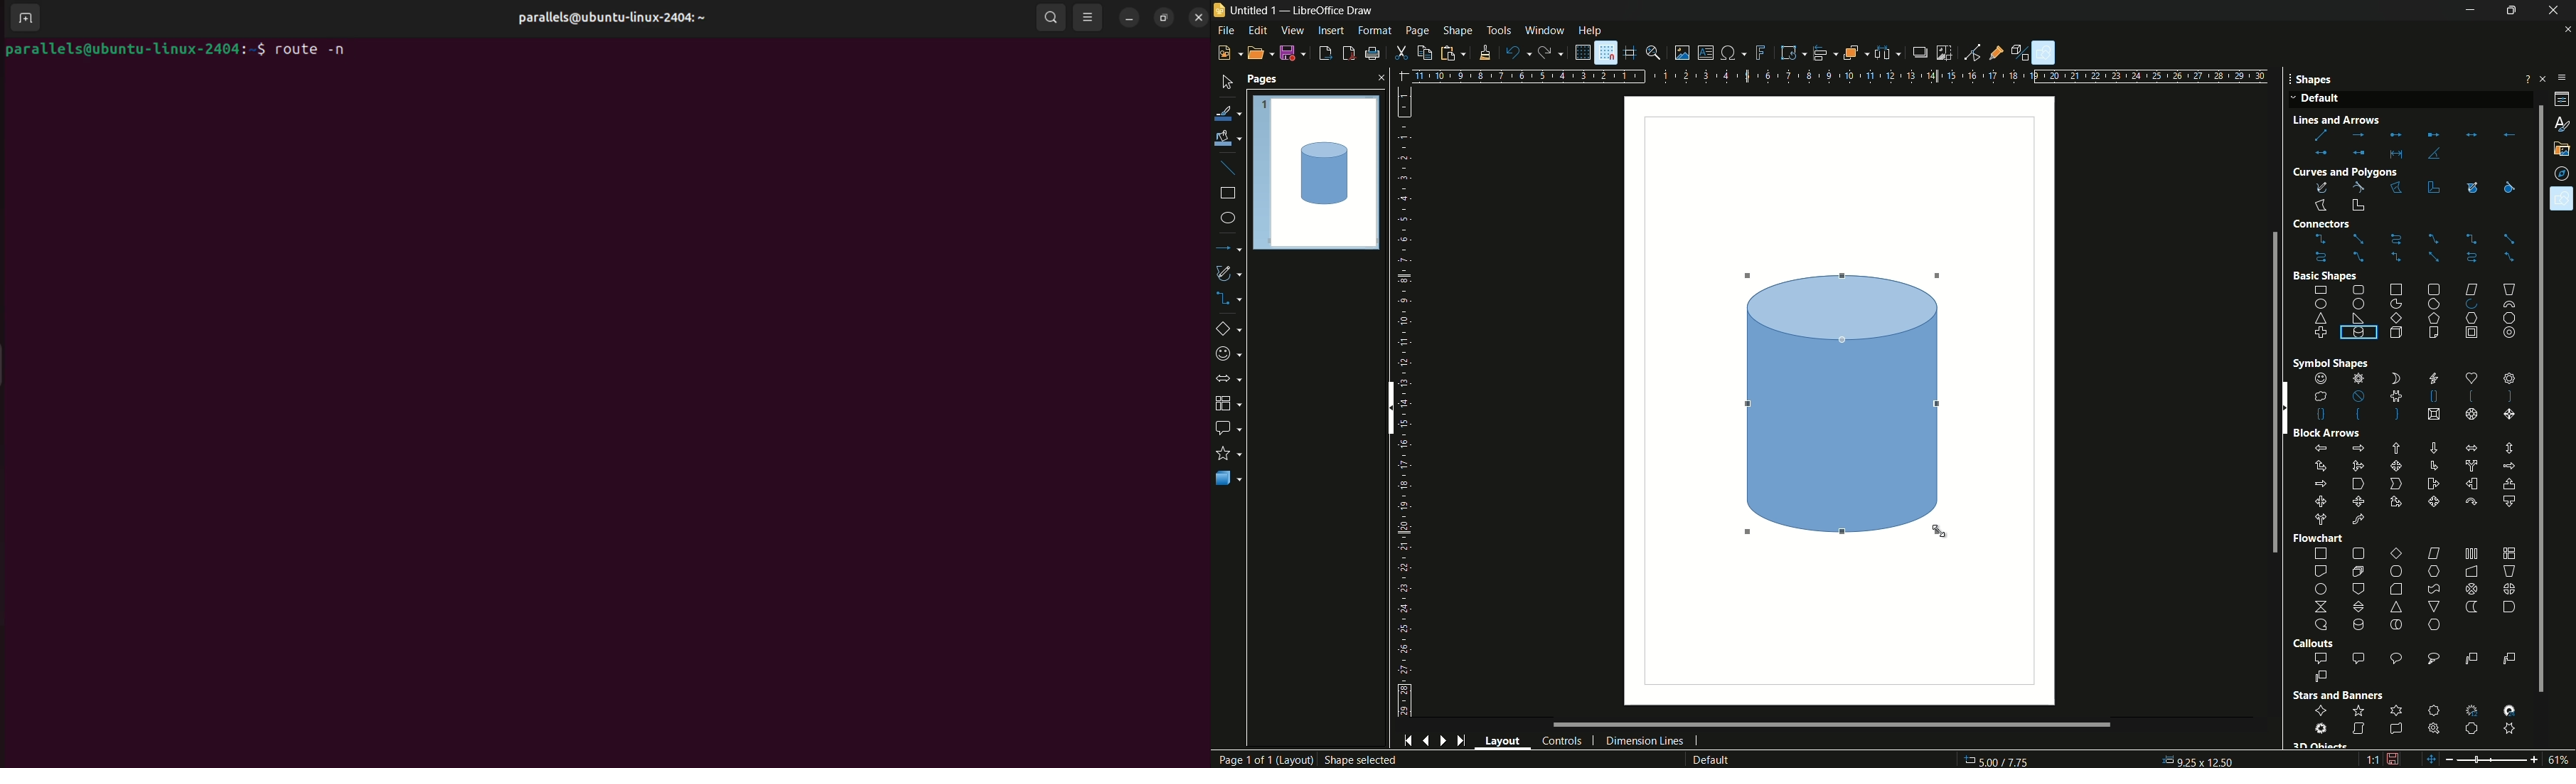 This screenshot has width=2576, height=784. I want to click on callout shapes, so click(1227, 427).